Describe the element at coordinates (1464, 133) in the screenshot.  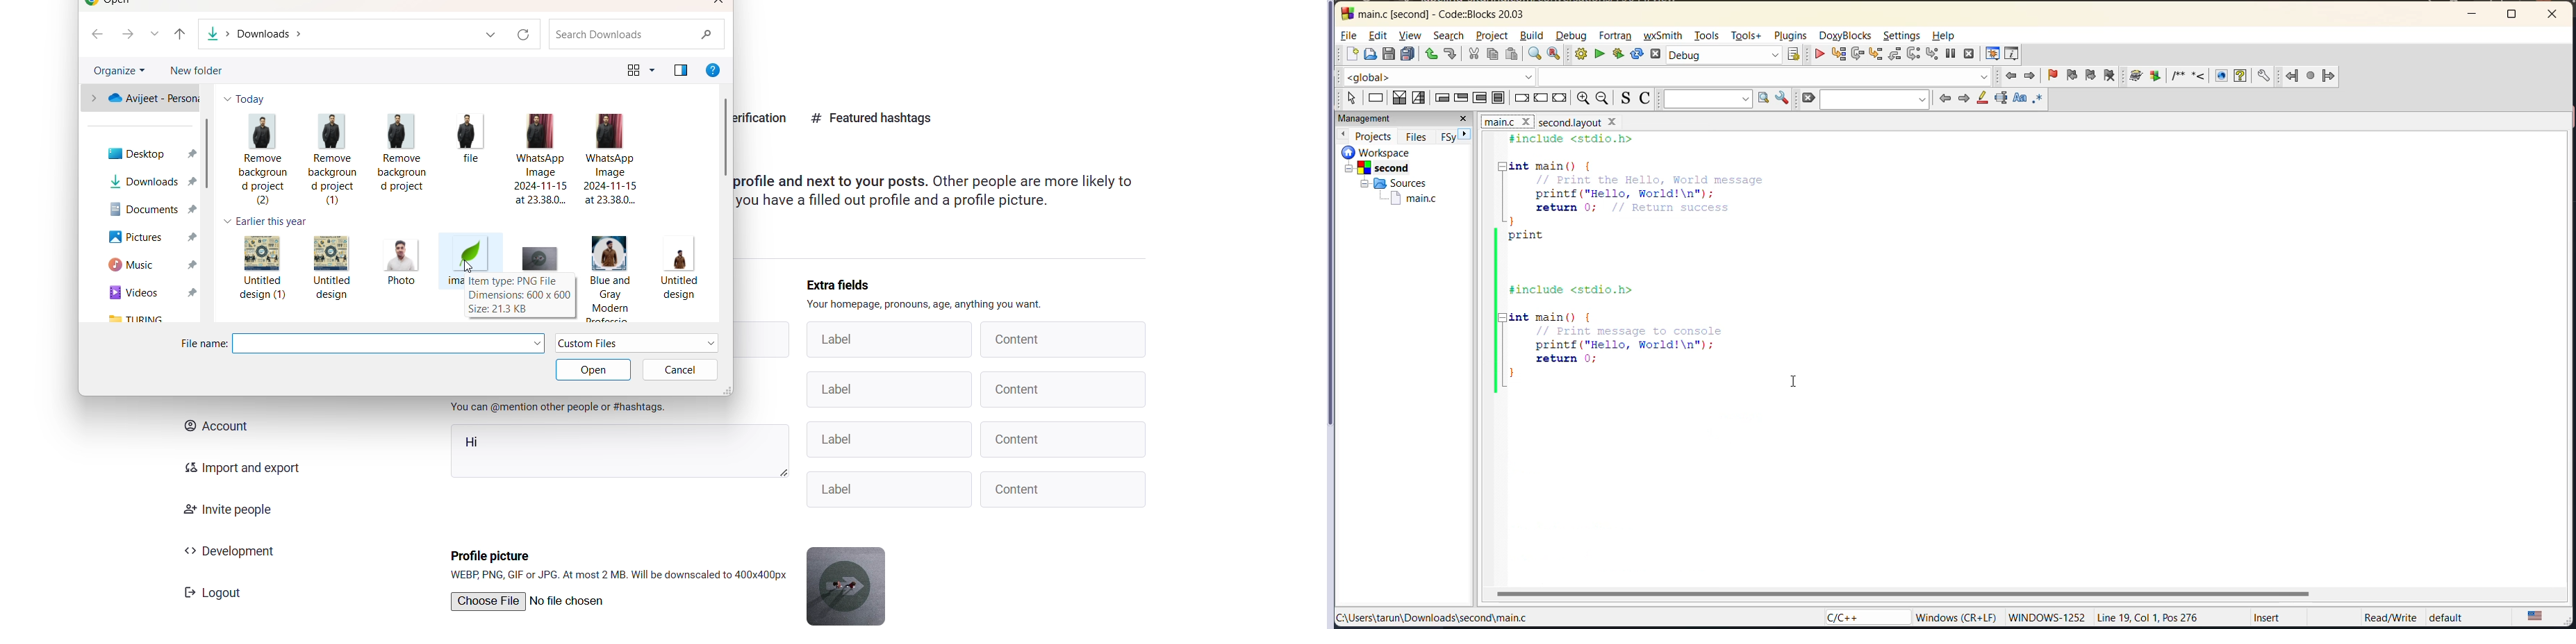
I see `next` at that location.